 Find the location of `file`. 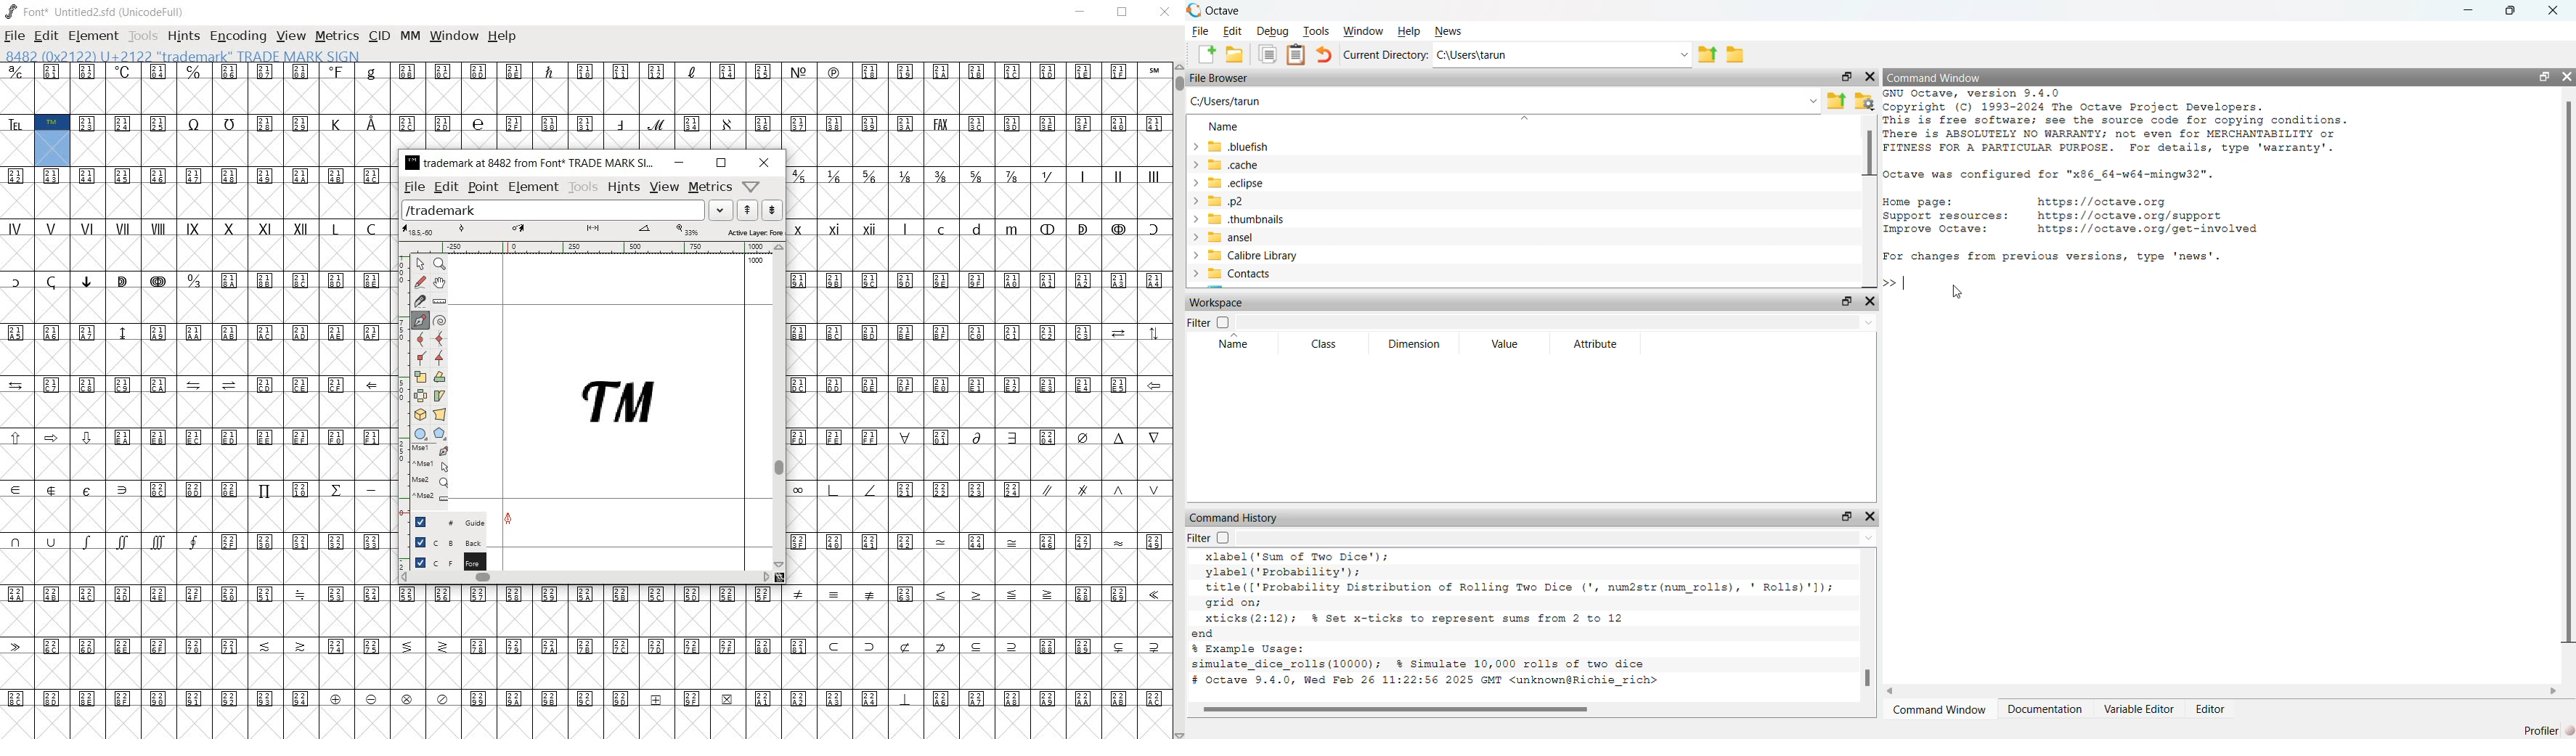

file is located at coordinates (415, 187).